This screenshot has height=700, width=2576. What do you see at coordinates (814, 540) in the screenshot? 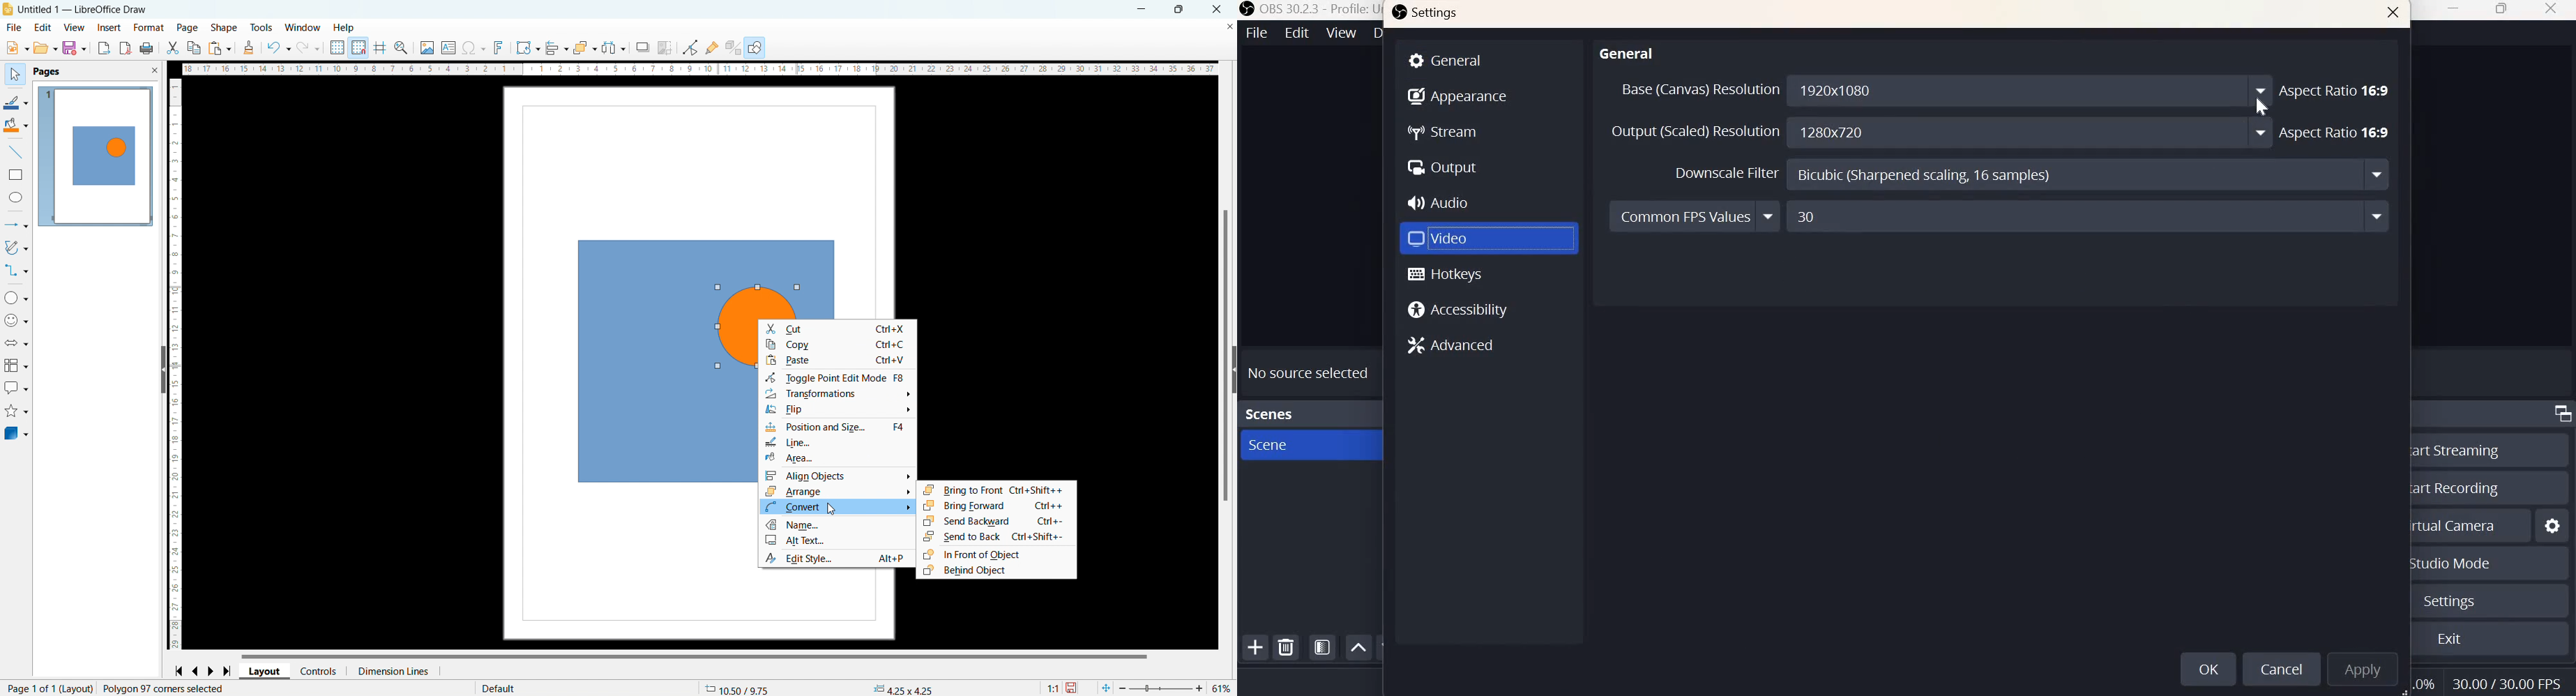
I see `Alt Text...` at bounding box center [814, 540].